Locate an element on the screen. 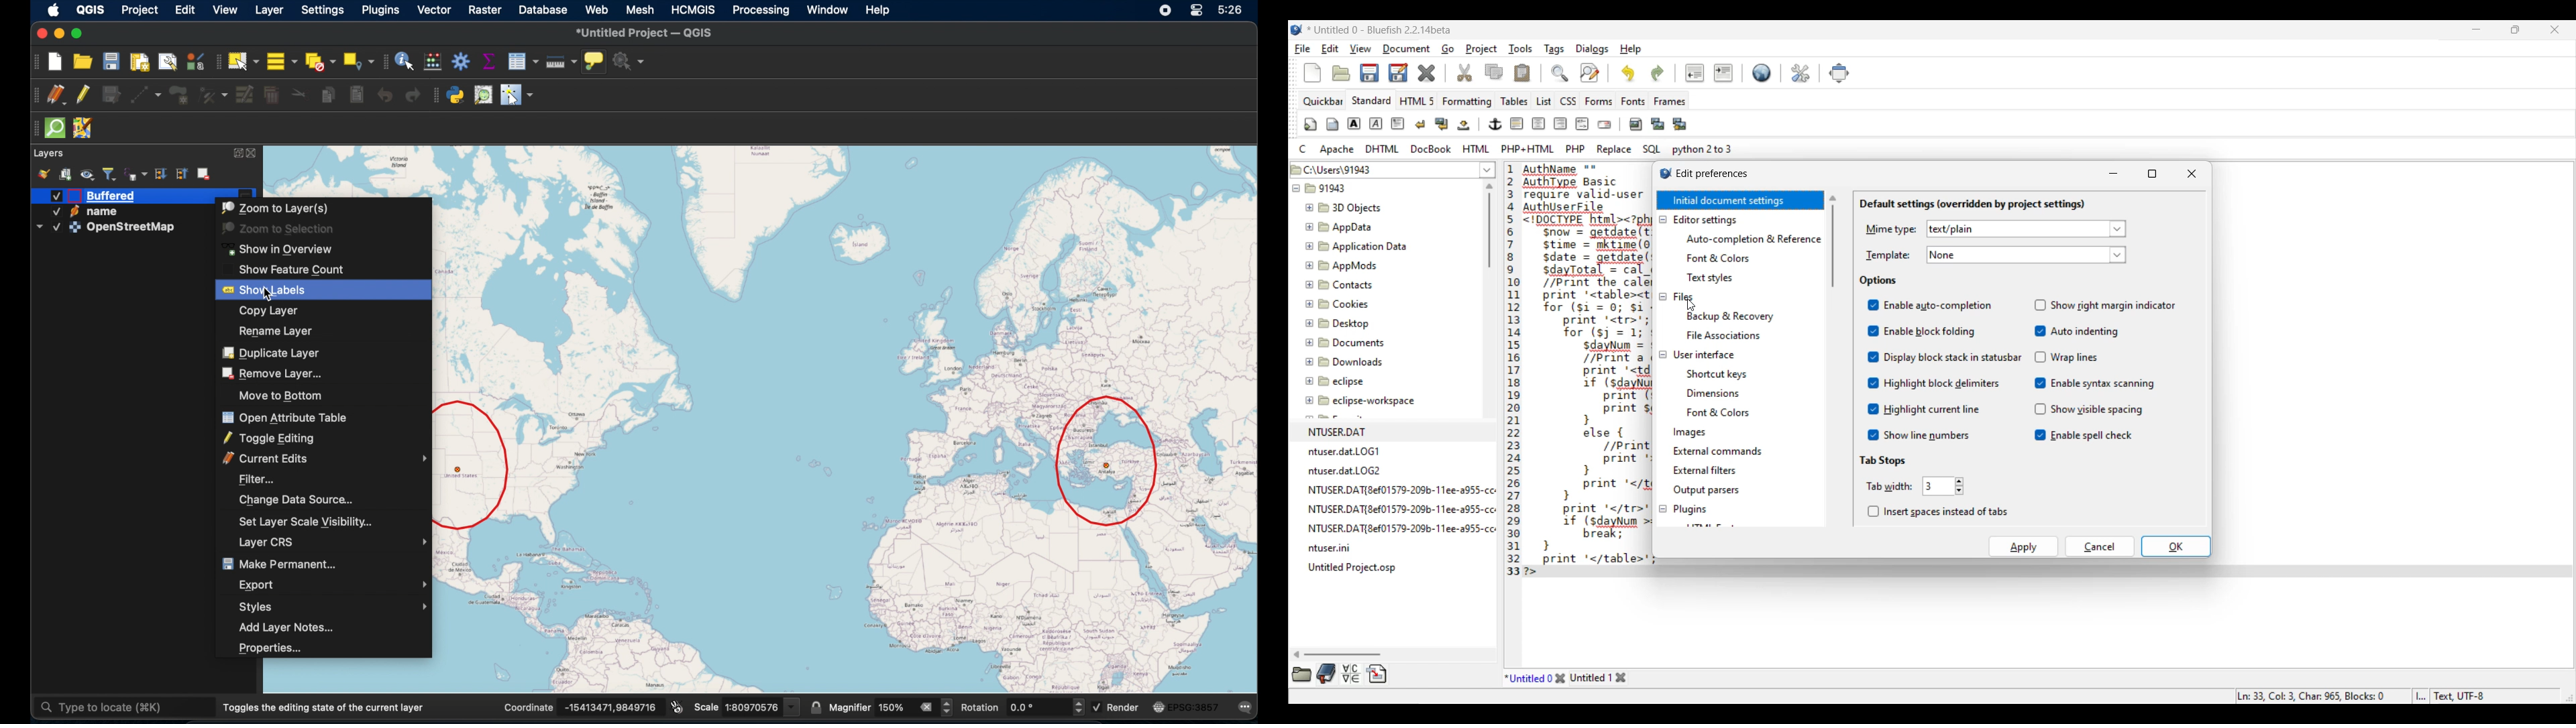 The width and height of the screenshot is (2576, 728). show attribute table is located at coordinates (525, 61).